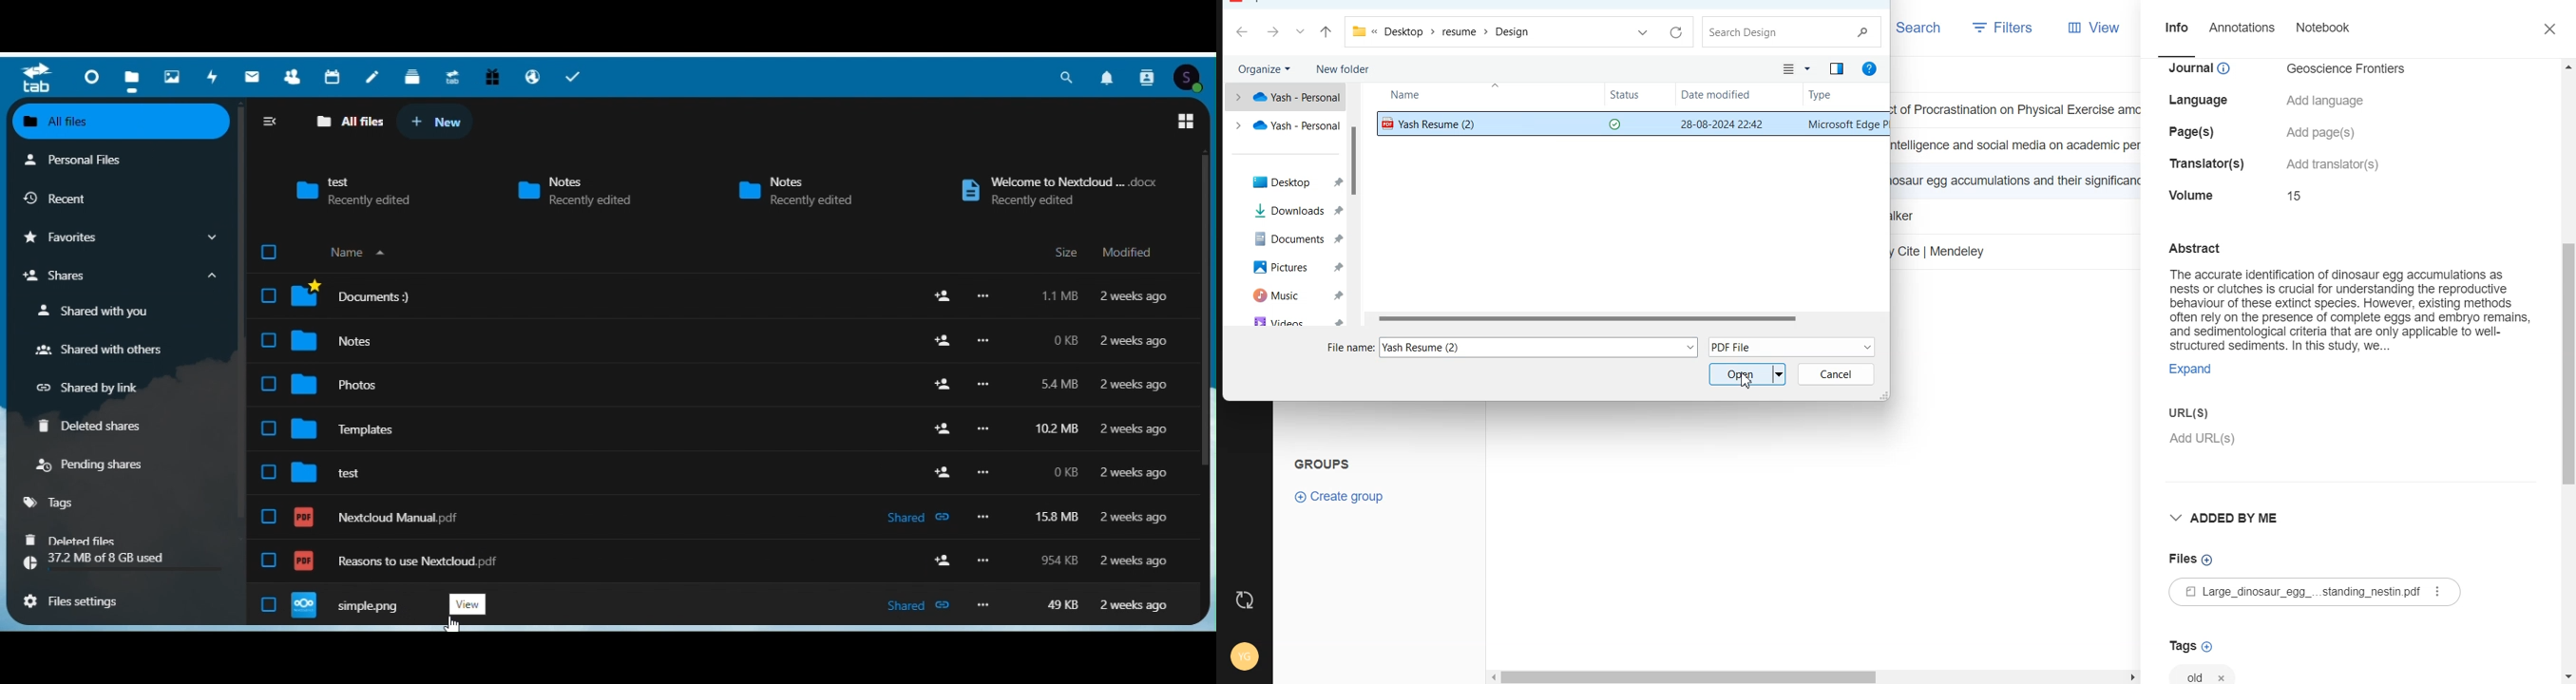  I want to click on Storage status, so click(124, 564).